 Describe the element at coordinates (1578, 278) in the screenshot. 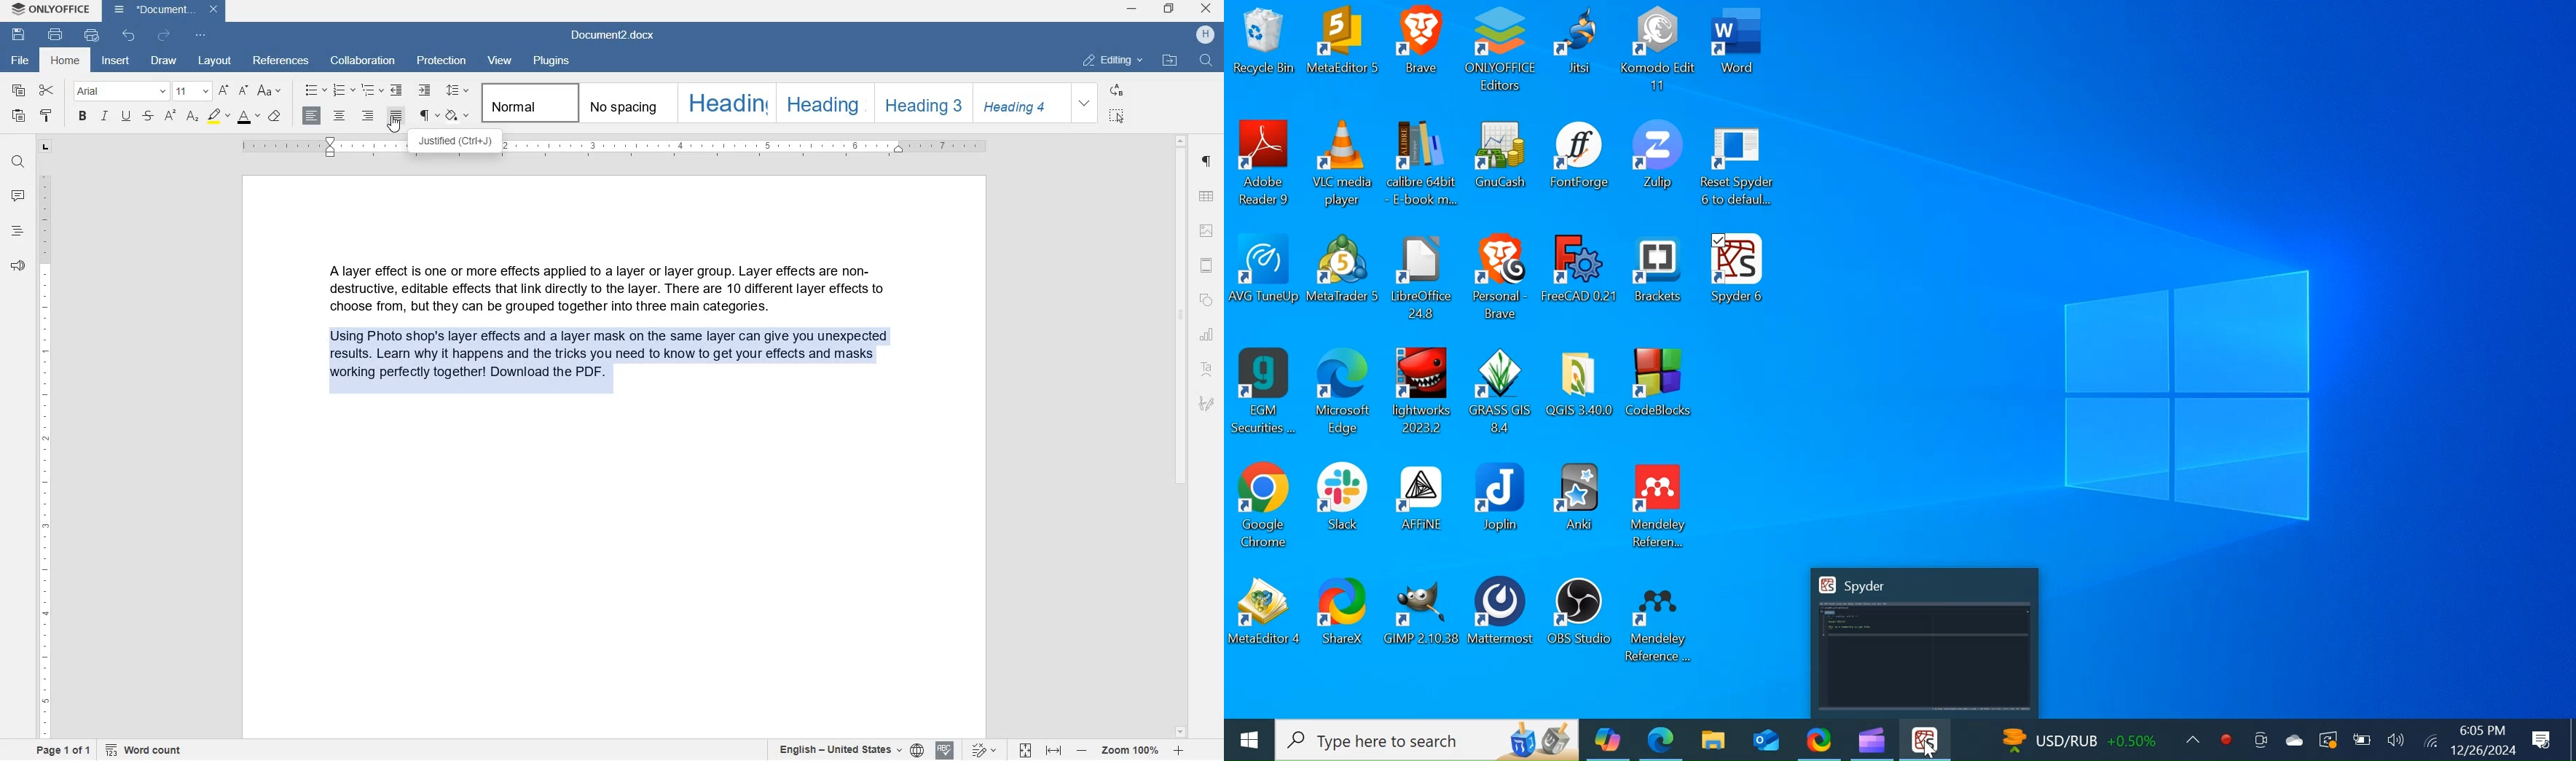

I see `FreeCAD` at that location.